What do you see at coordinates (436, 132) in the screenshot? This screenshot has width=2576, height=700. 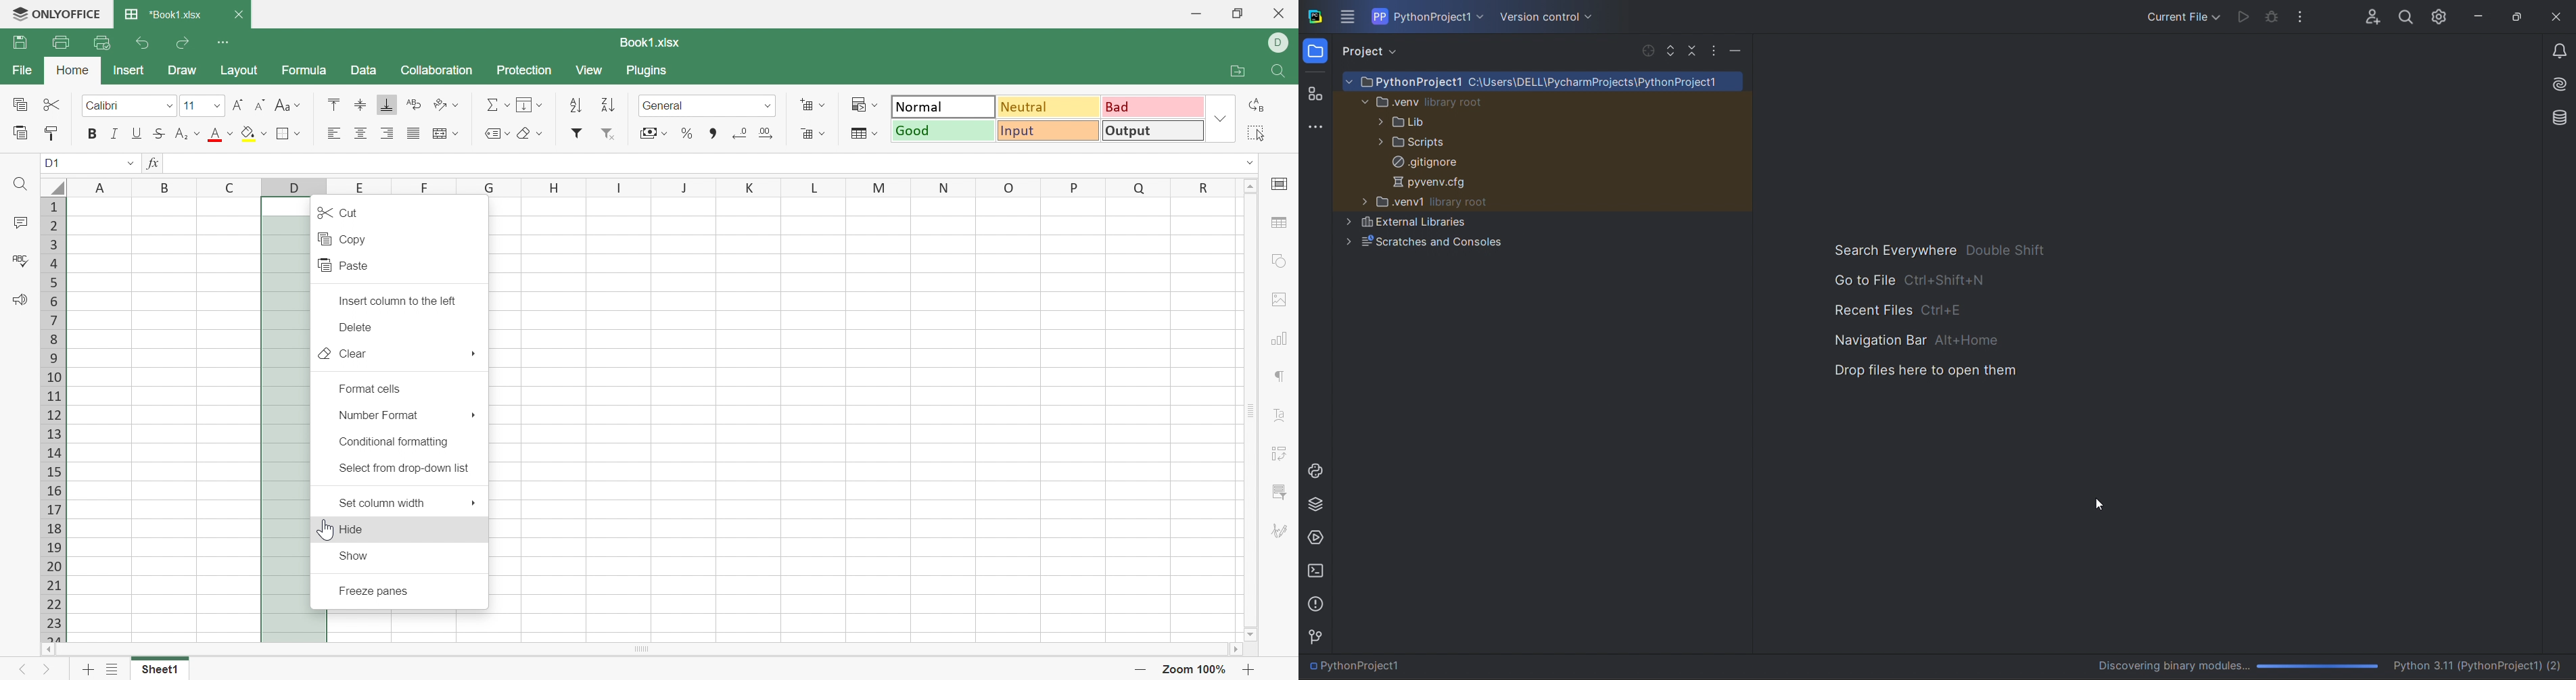 I see `Merge and center` at bounding box center [436, 132].